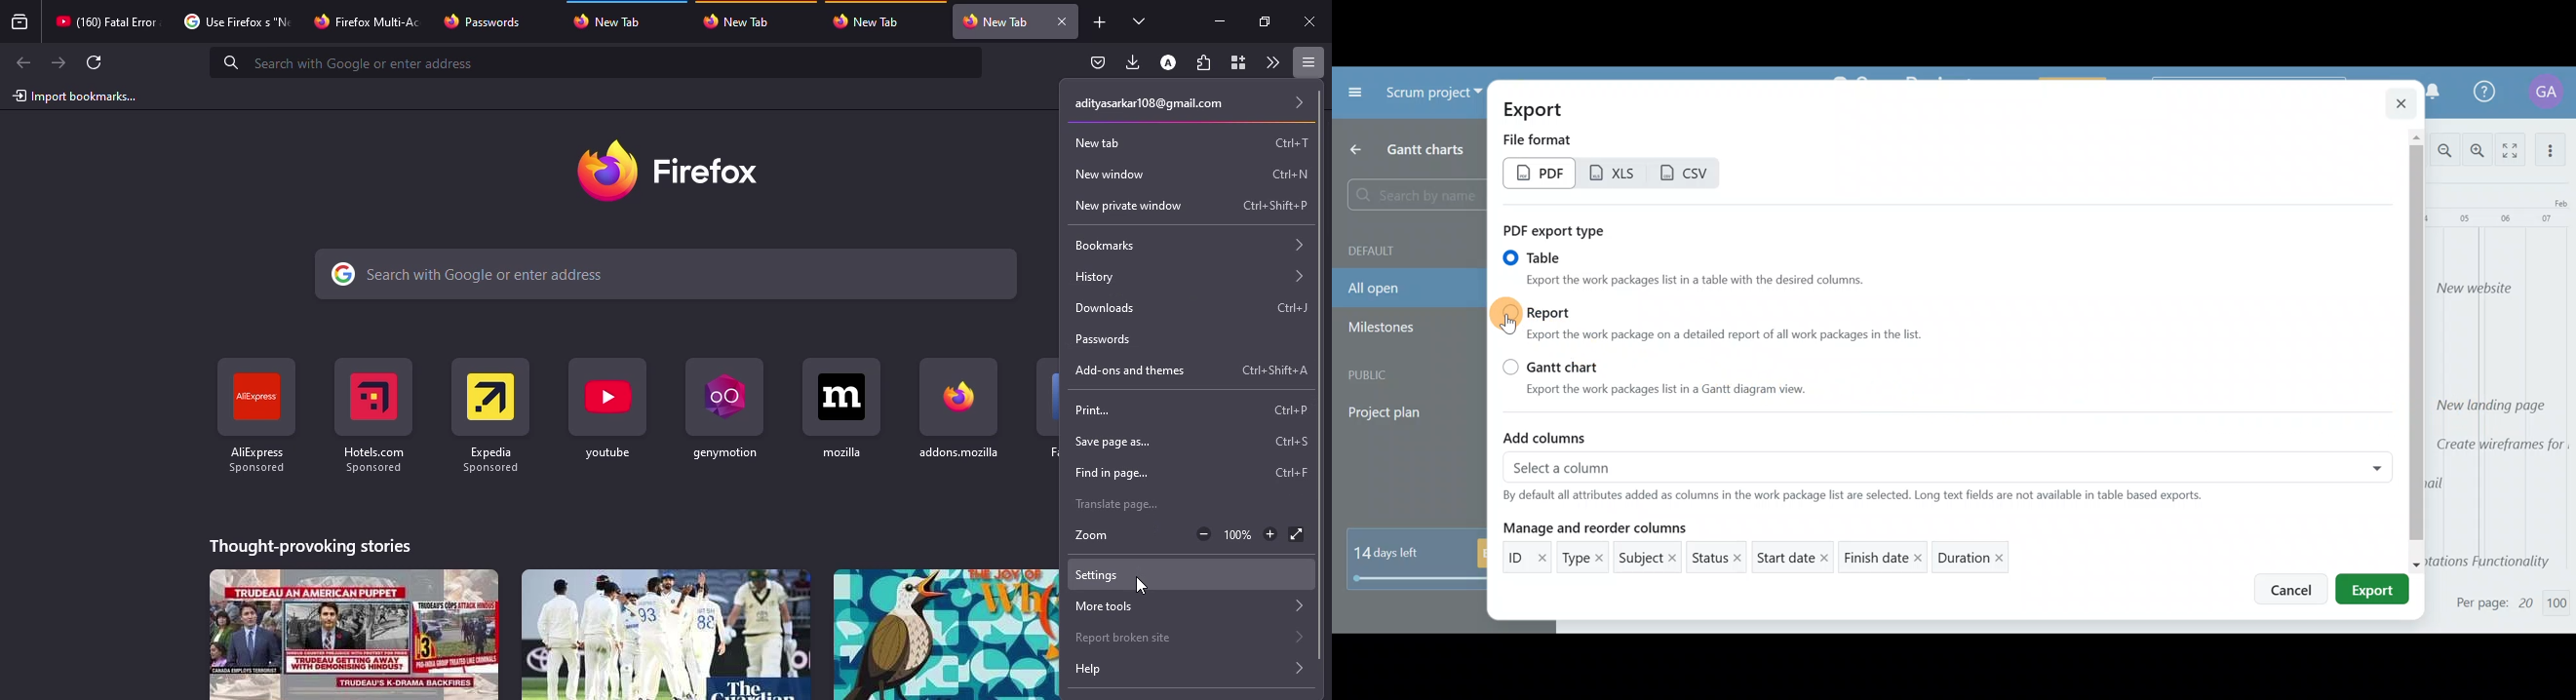 This screenshot has height=700, width=2576. What do you see at coordinates (1409, 254) in the screenshot?
I see `Default` at bounding box center [1409, 254].